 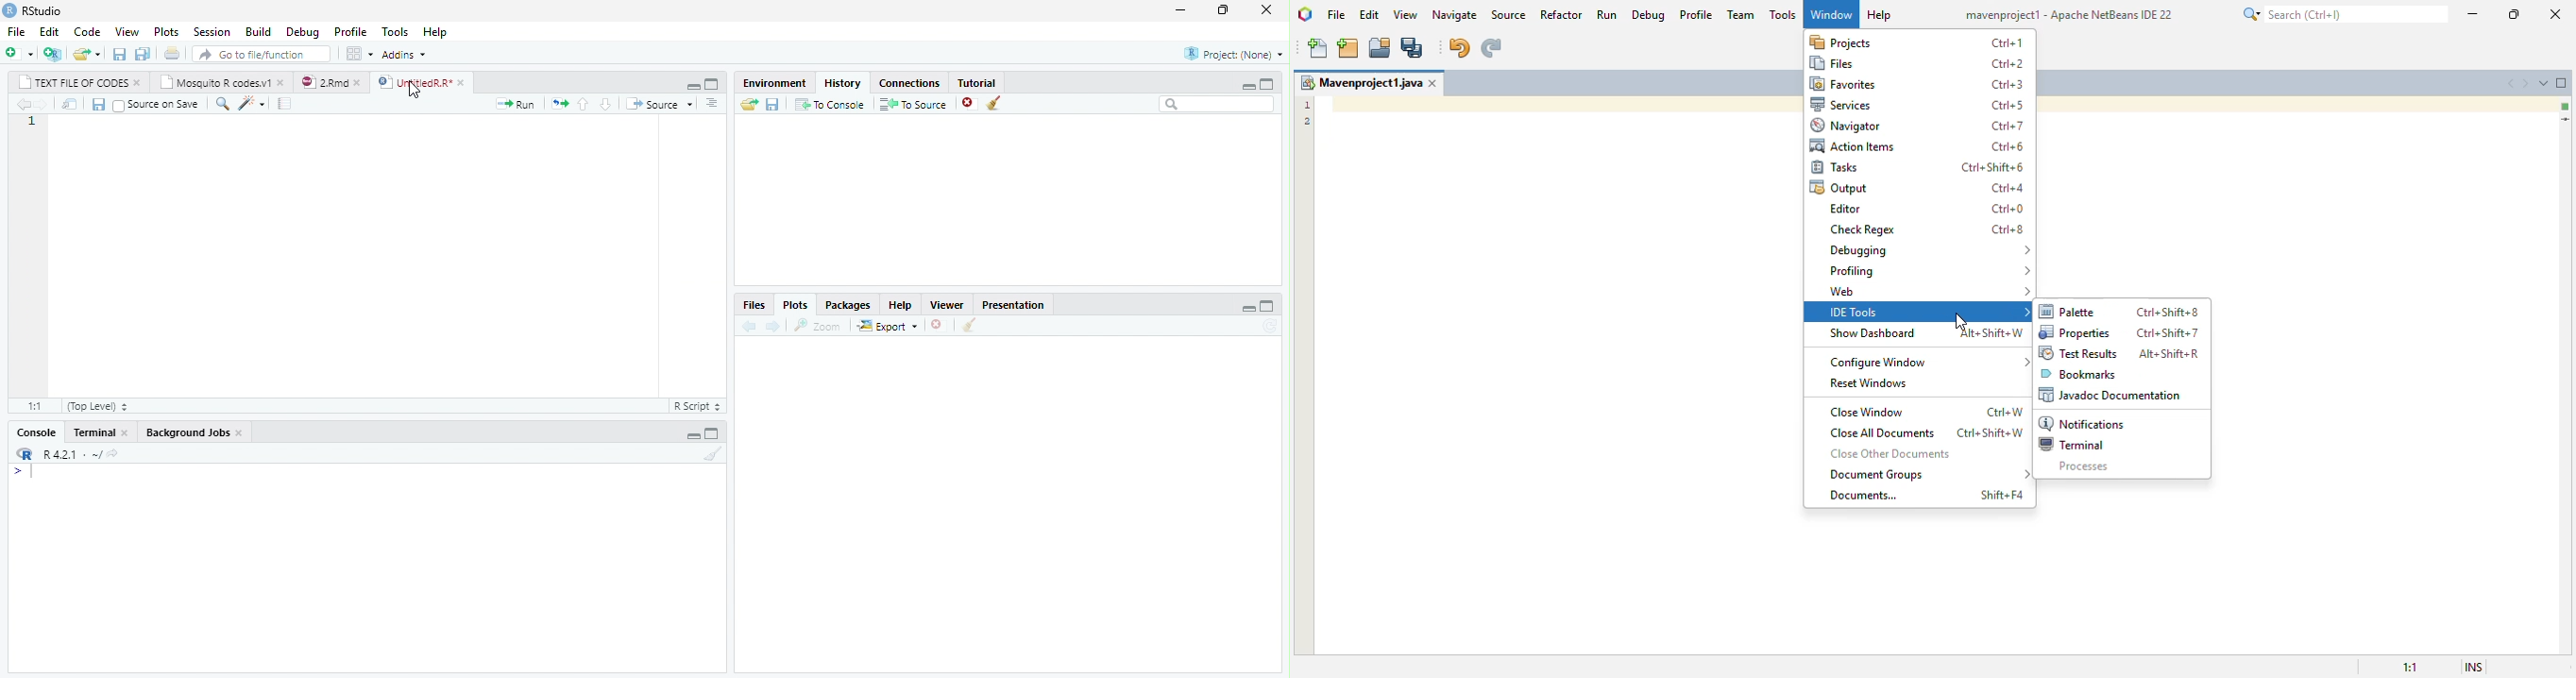 What do you see at coordinates (1250, 308) in the screenshot?
I see `minimize` at bounding box center [1250, 308].